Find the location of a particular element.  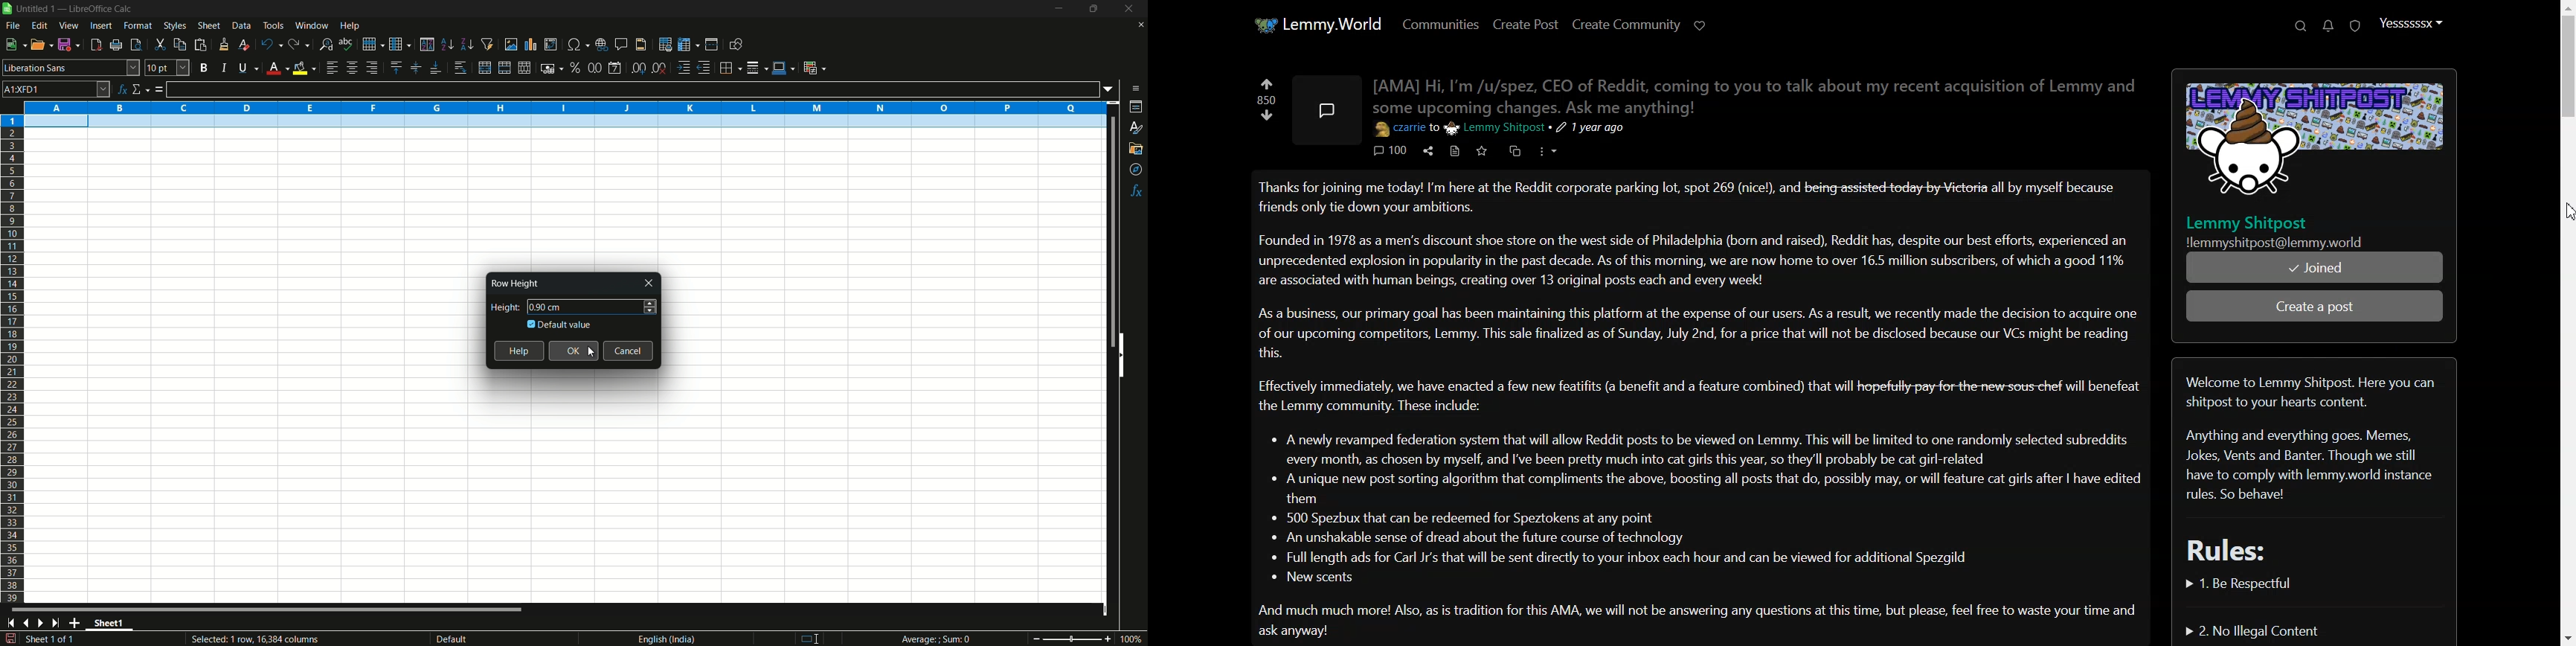

font name is located at coordinates (71, 68).